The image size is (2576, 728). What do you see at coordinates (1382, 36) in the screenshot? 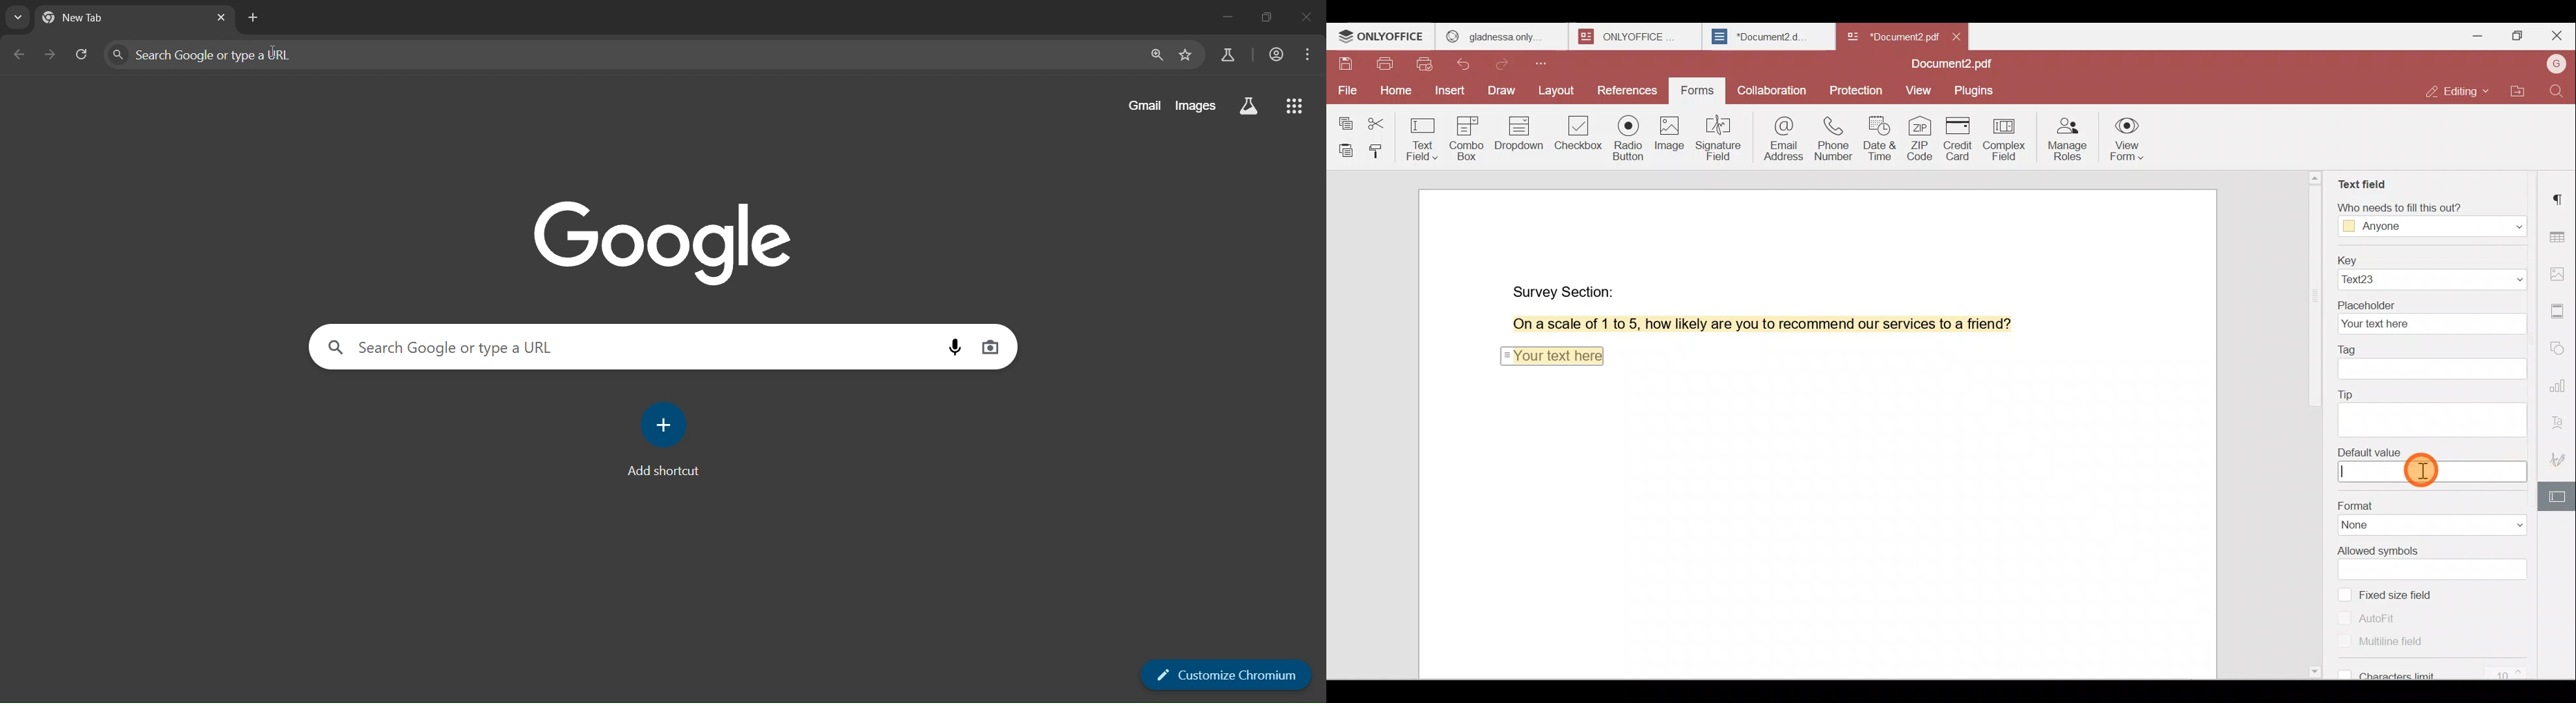
I see `ONLYOFFICE` at bounding box center [1382, 36].